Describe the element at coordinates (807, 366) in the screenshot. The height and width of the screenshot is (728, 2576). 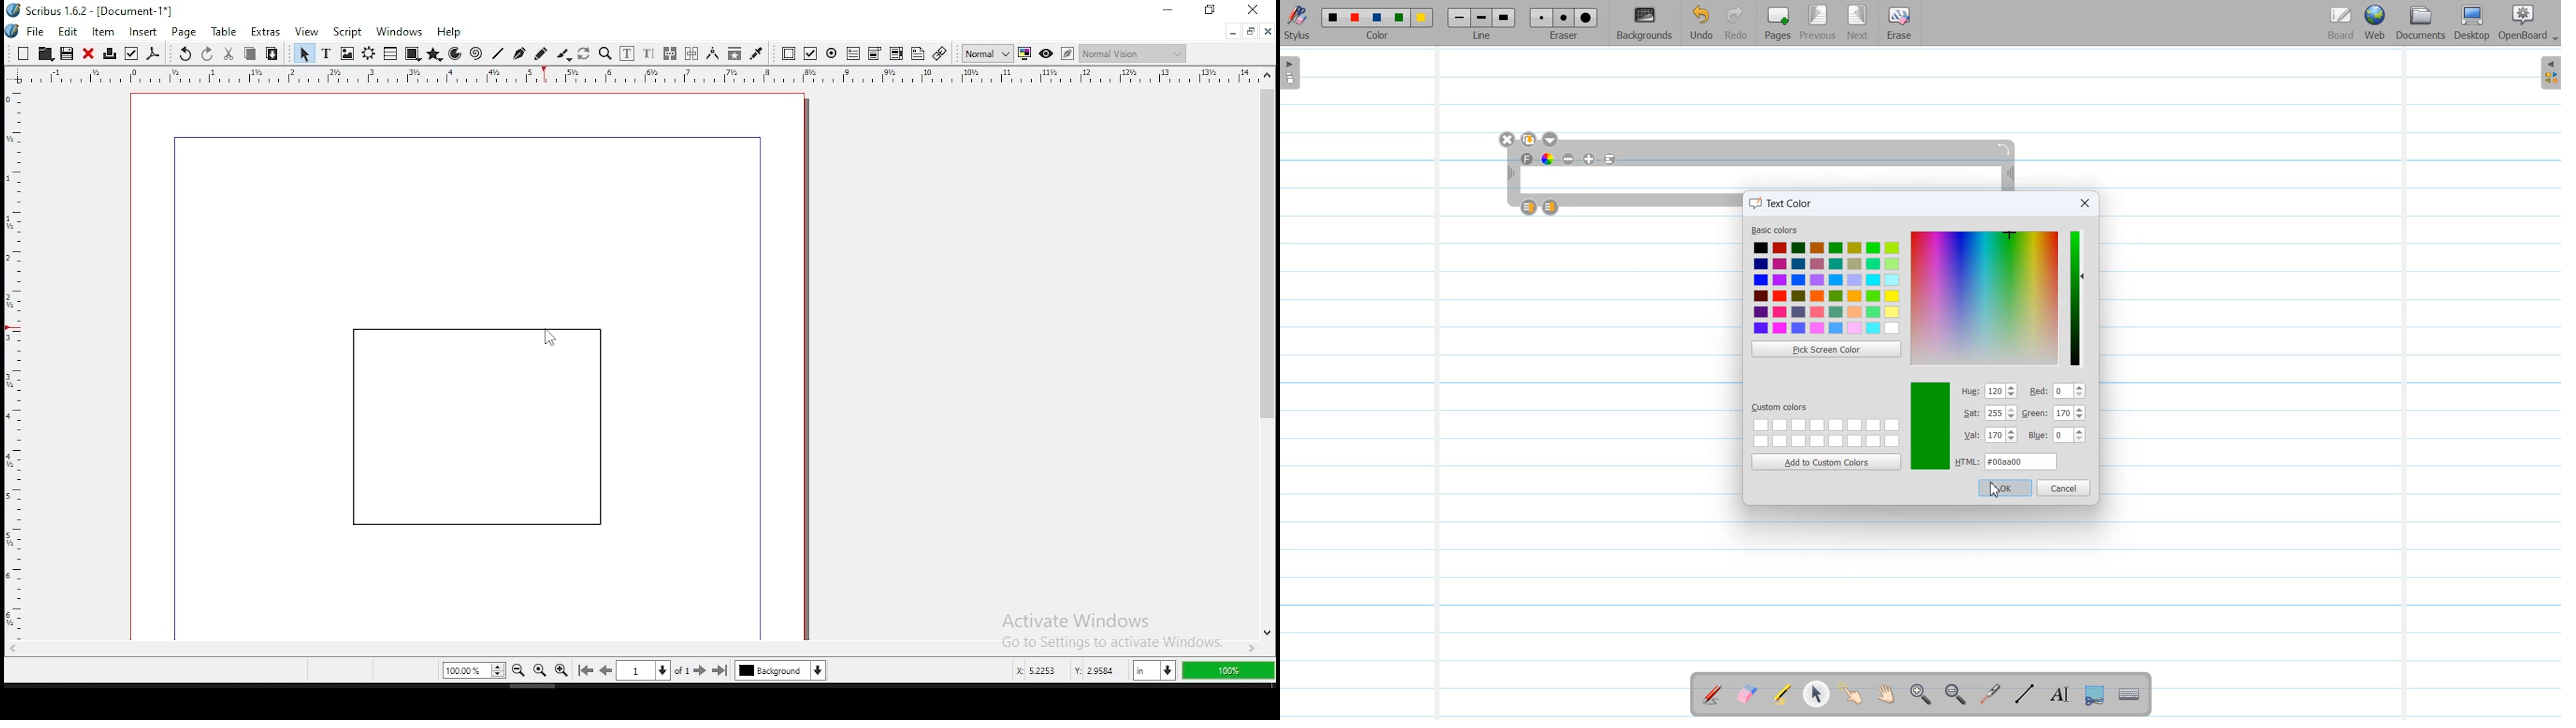
I see `scrollbar` at that location.